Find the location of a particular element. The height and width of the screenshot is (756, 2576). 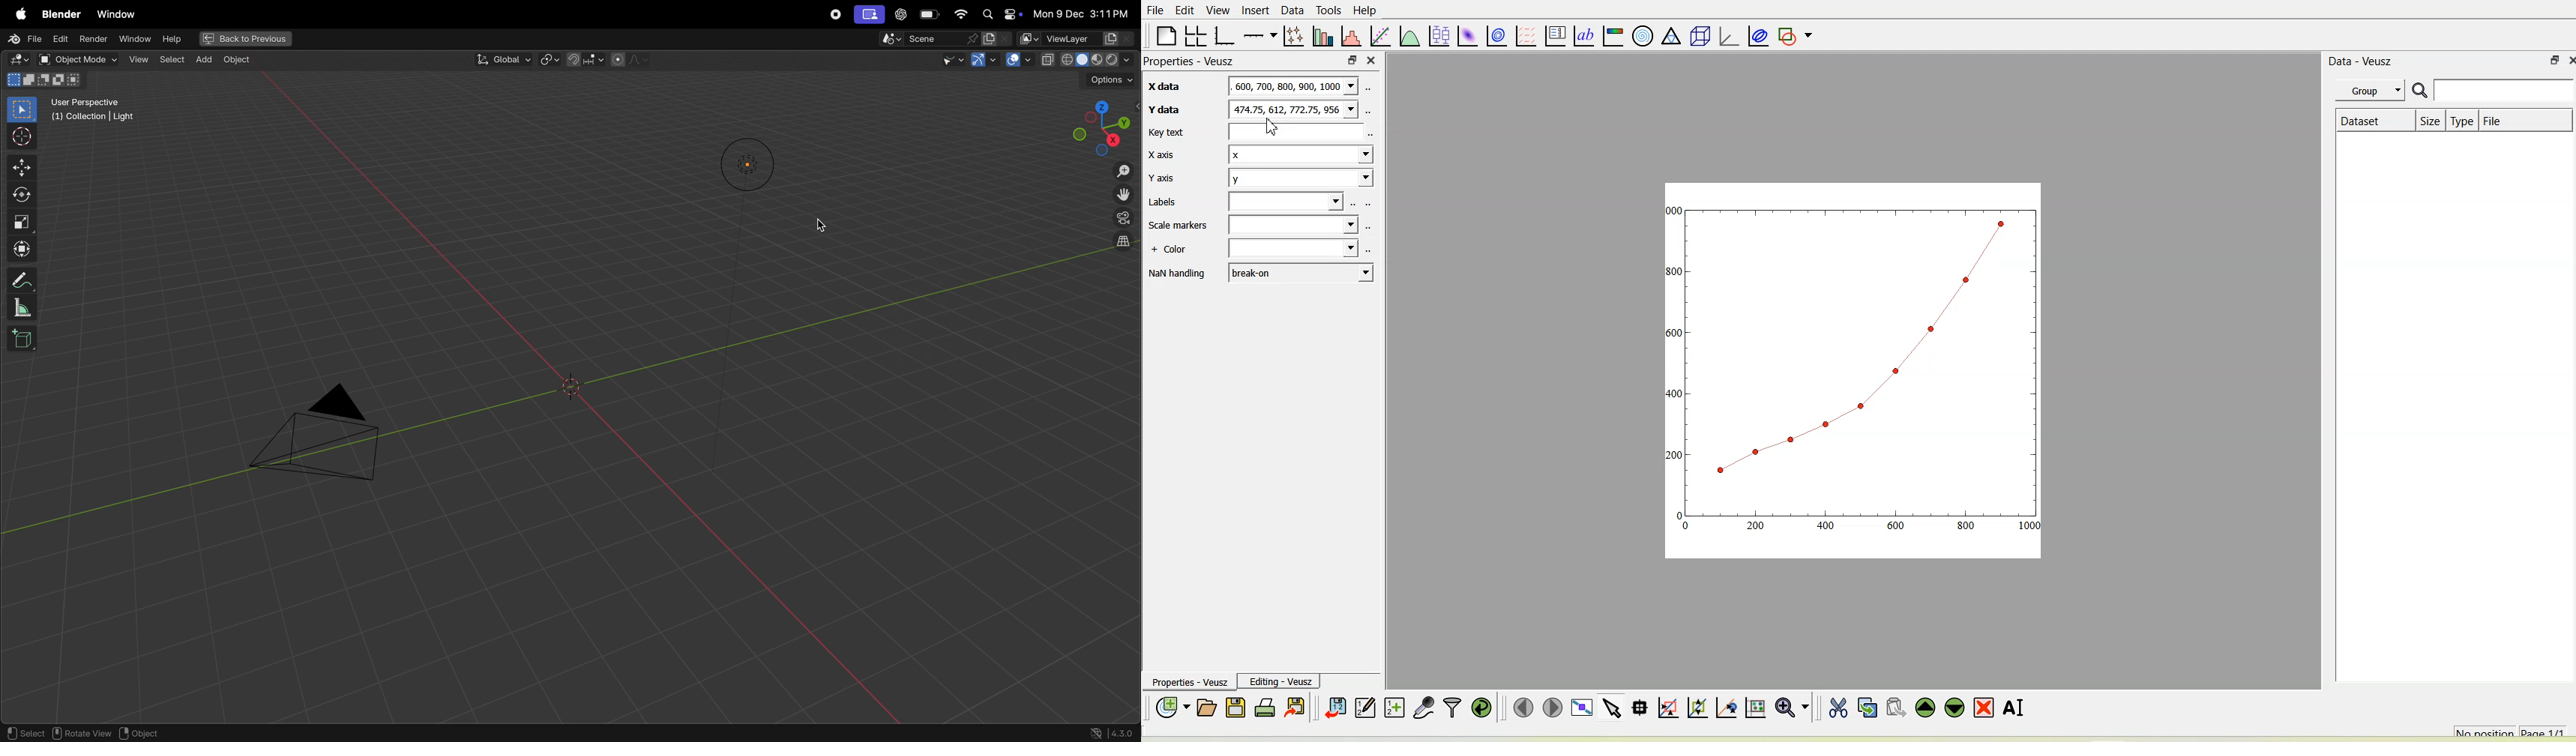

move the view is located at coordinates (1123, 195).